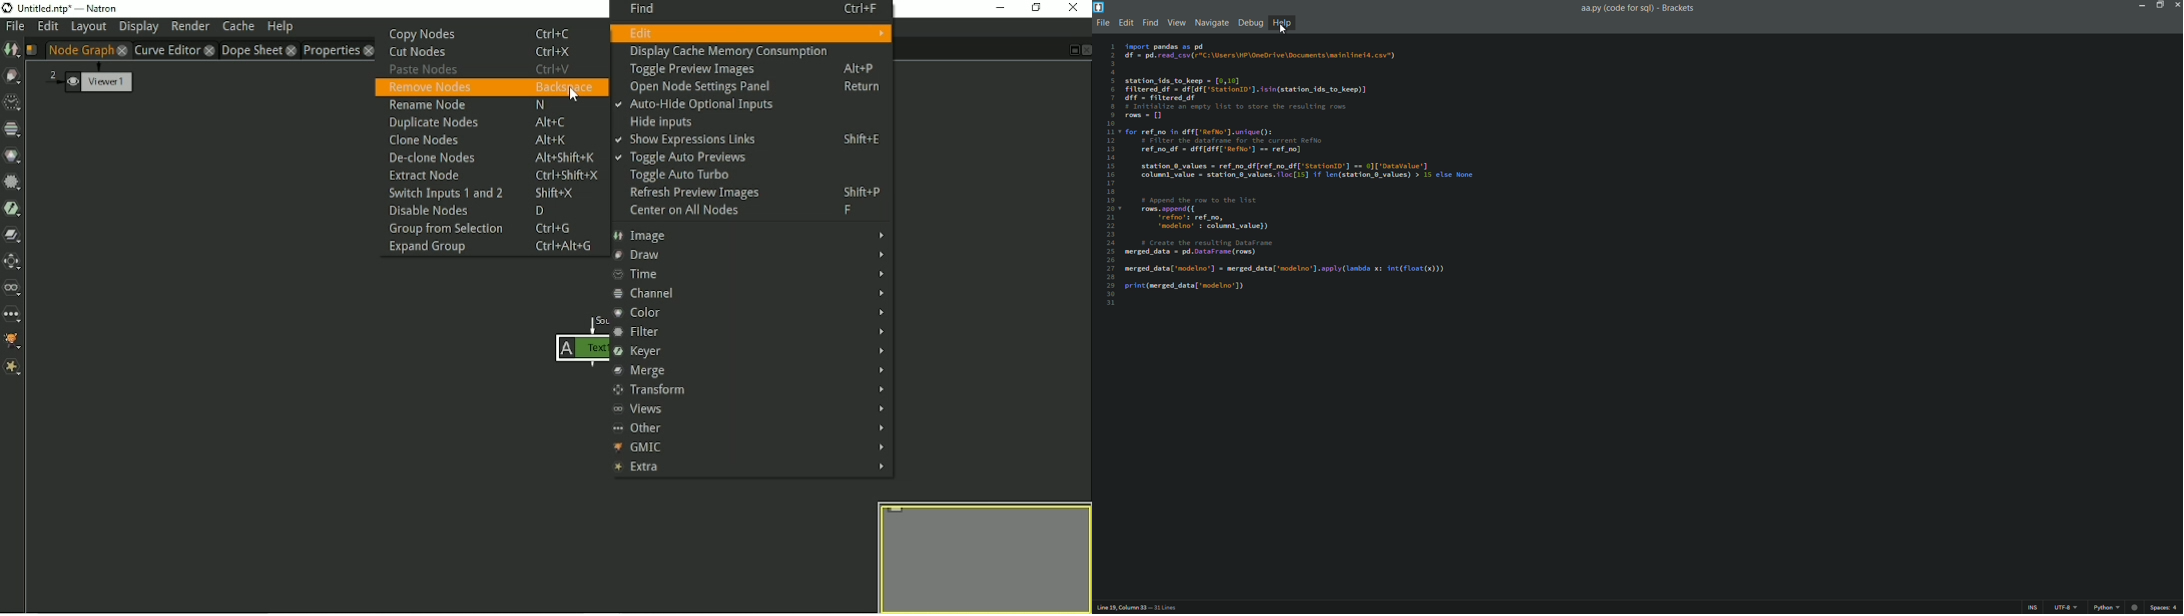 This screenshot has width=2184, height=616. What do you see at coordinates (1109, 175) in the screenshot?
I see `line numbers` at bounding box center [1109, 175].